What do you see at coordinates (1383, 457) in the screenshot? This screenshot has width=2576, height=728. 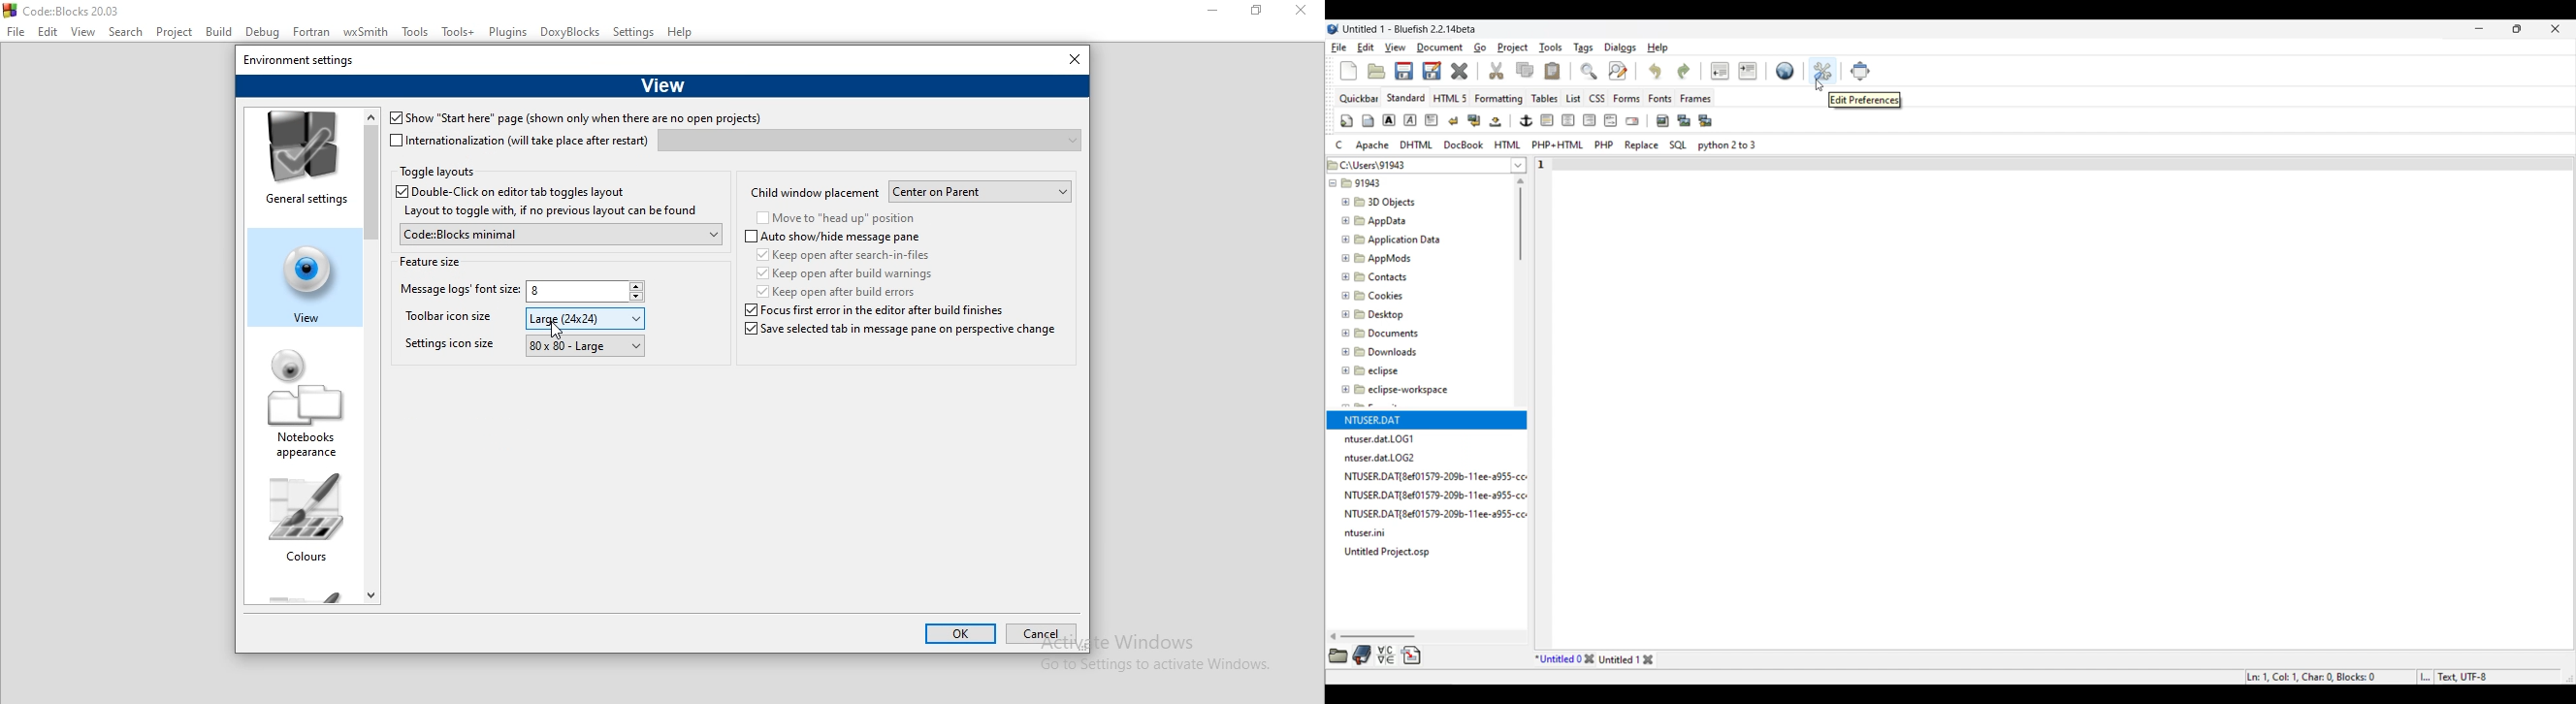 I see `ntuser.dat.LOG2` at bounding box center [1383, 457].